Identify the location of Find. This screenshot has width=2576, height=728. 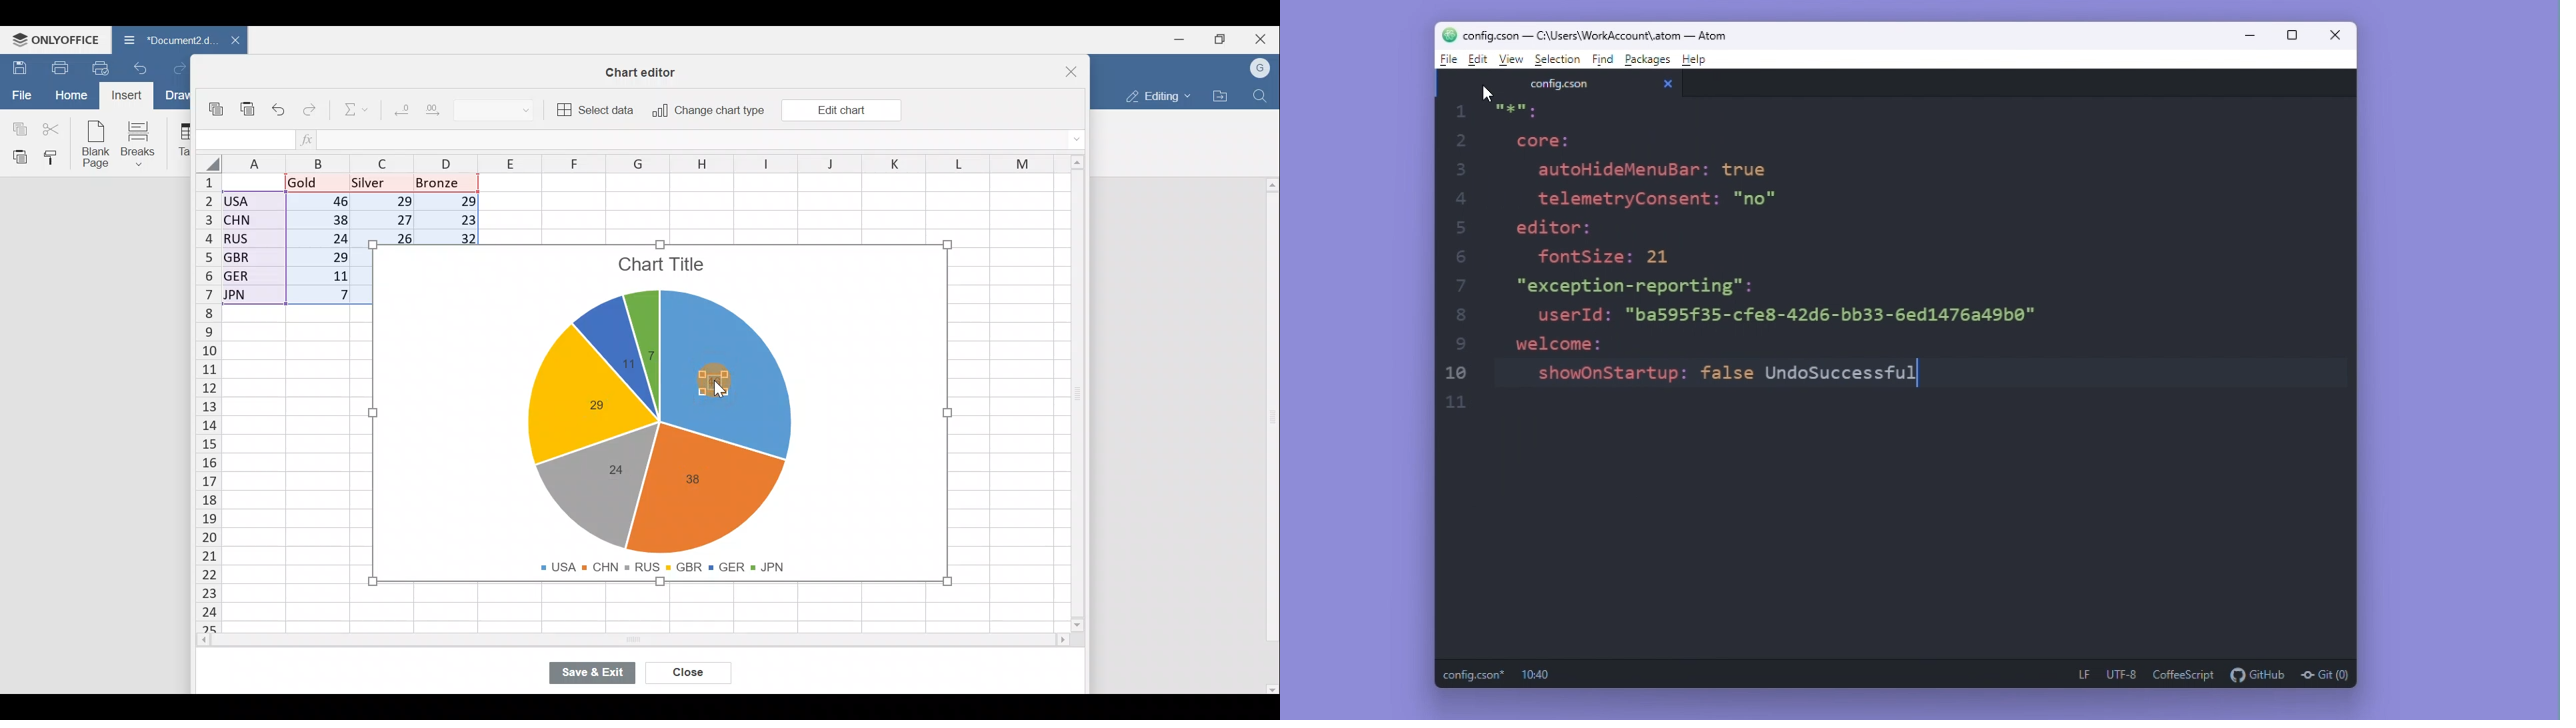
(1263, 93).